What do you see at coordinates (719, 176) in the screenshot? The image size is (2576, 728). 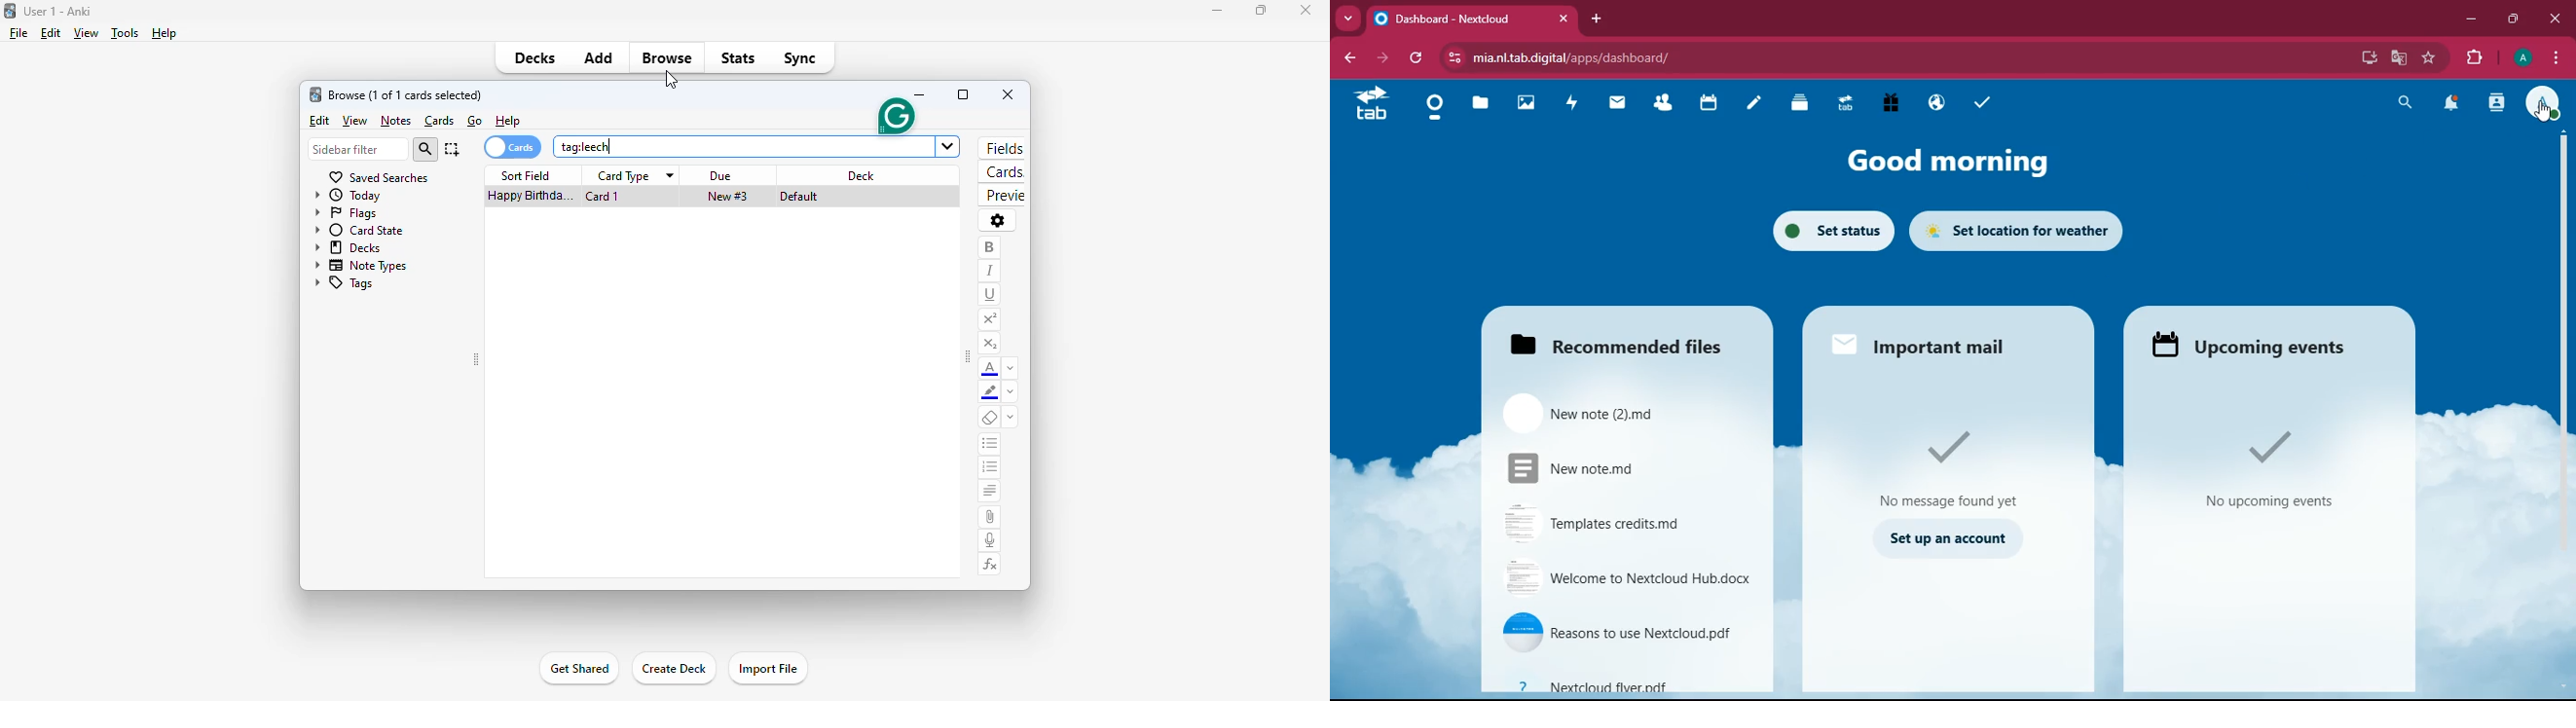 I see `due` at bounding box center [719, 176].